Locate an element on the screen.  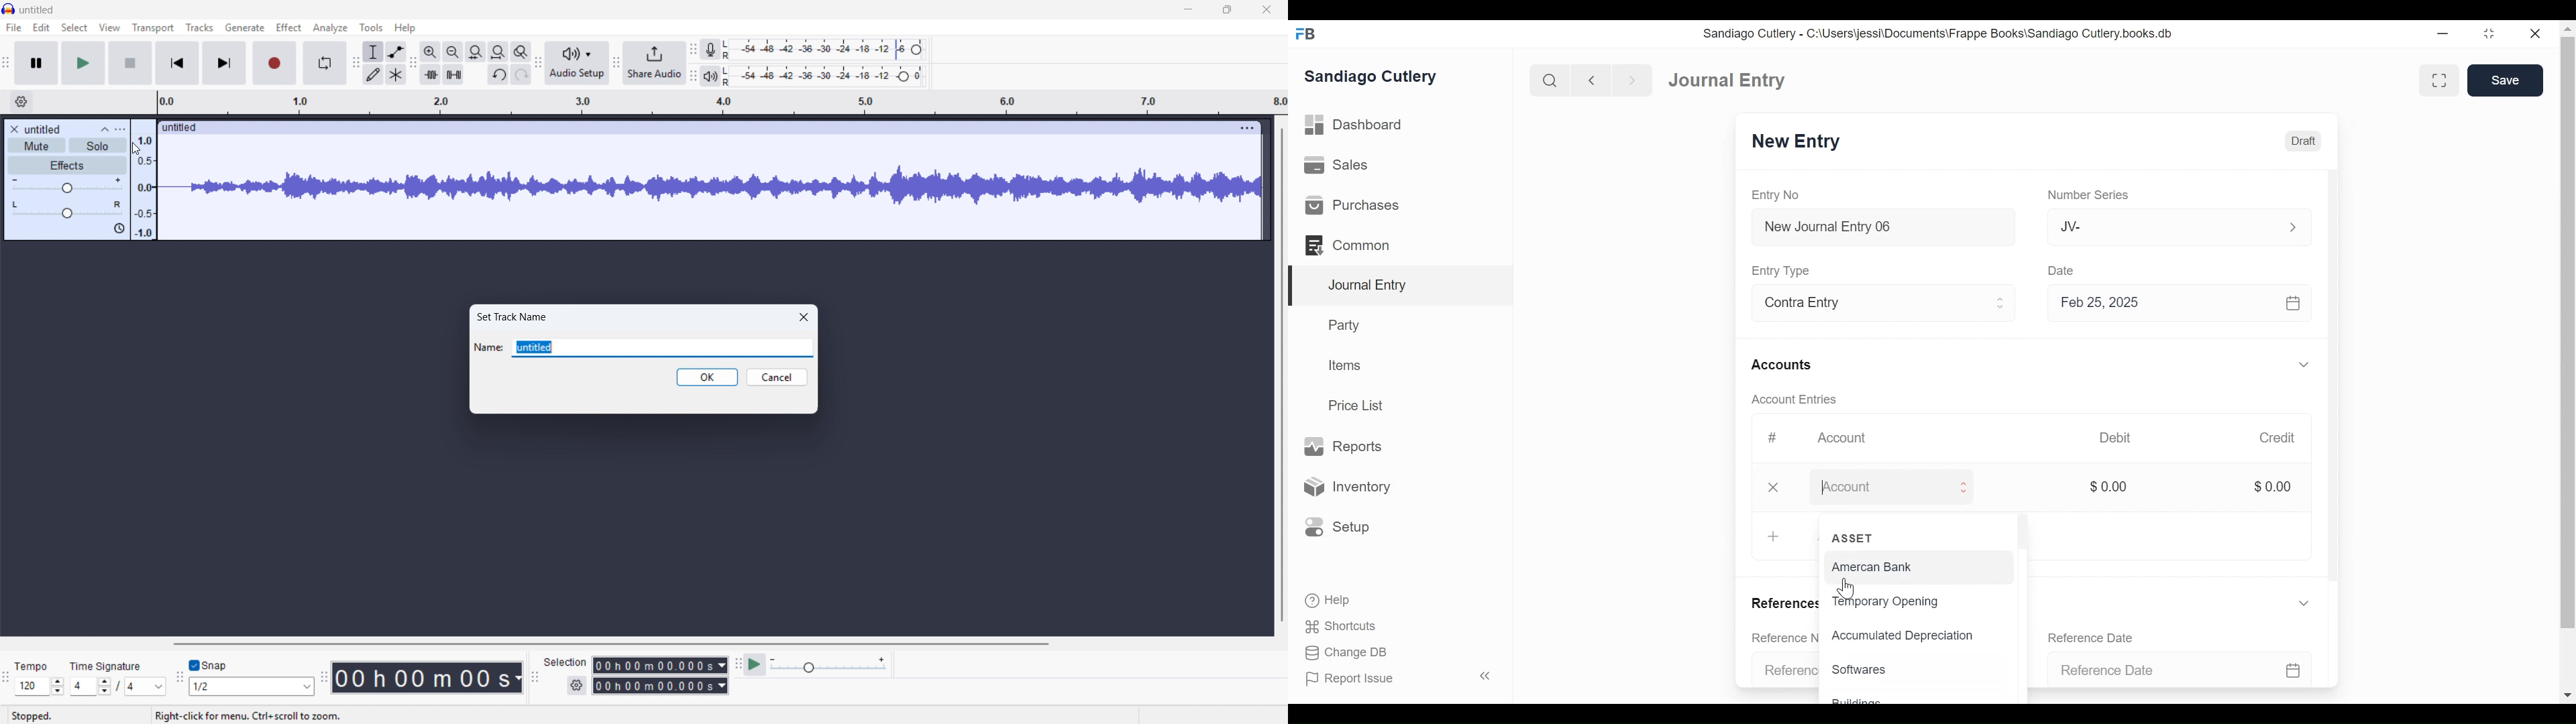
Contra Entry is located at coordinates (1861, 304).